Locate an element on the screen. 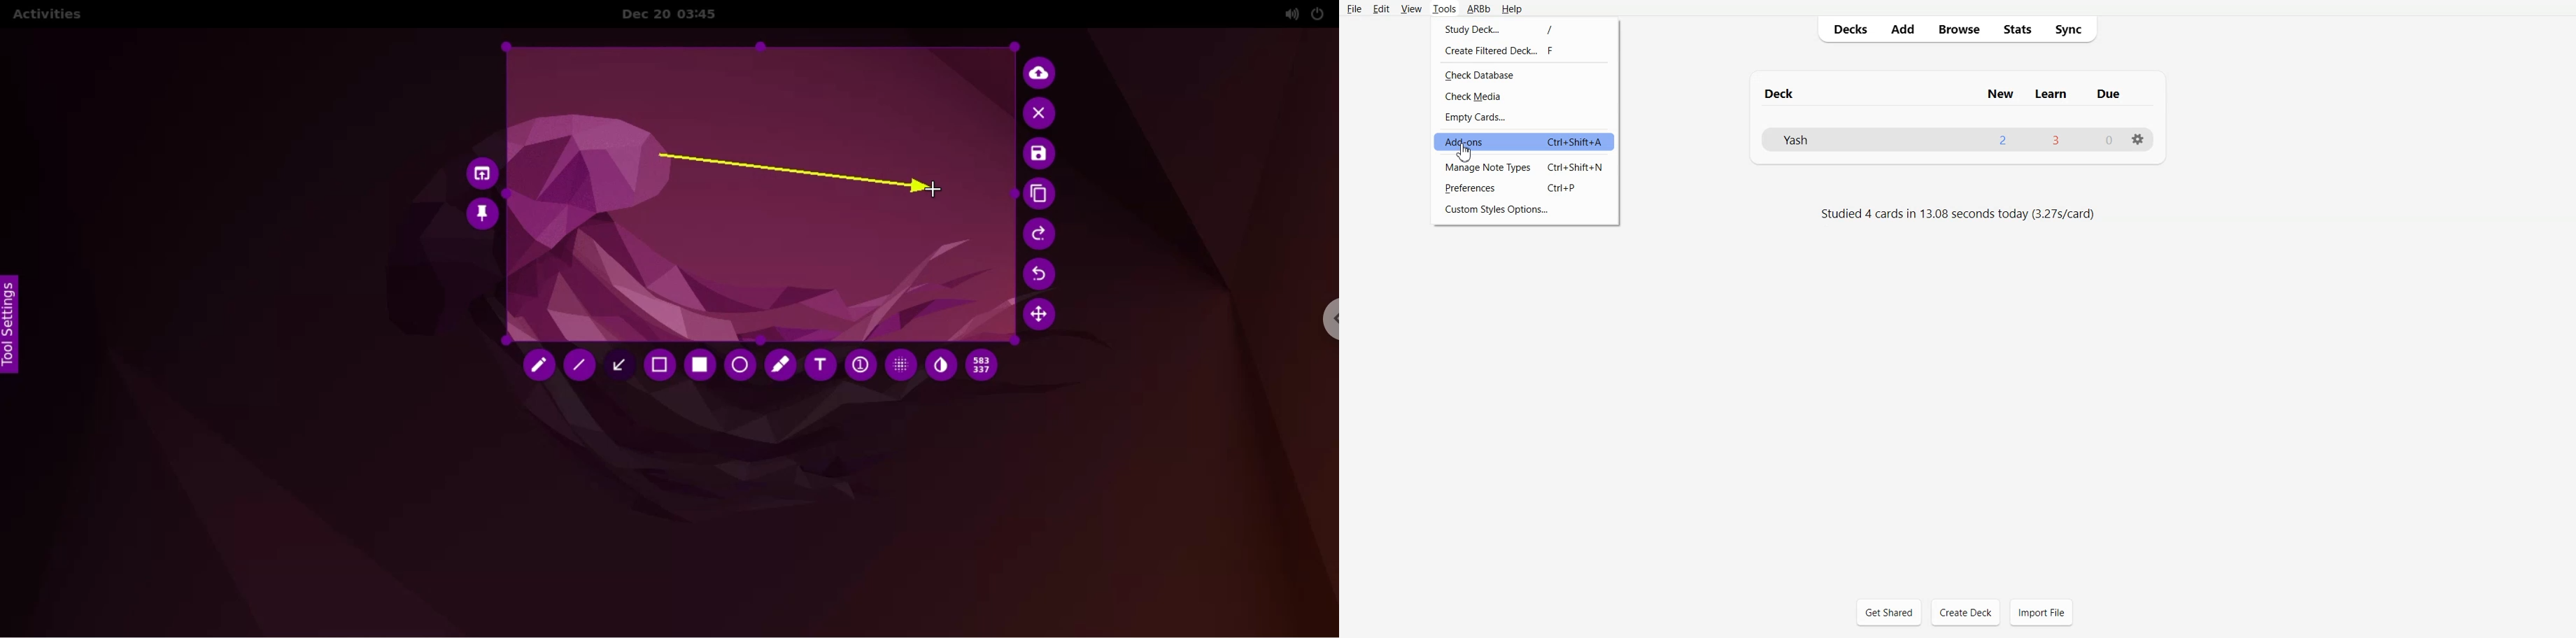  arrow is located at coordinates (786, 174).